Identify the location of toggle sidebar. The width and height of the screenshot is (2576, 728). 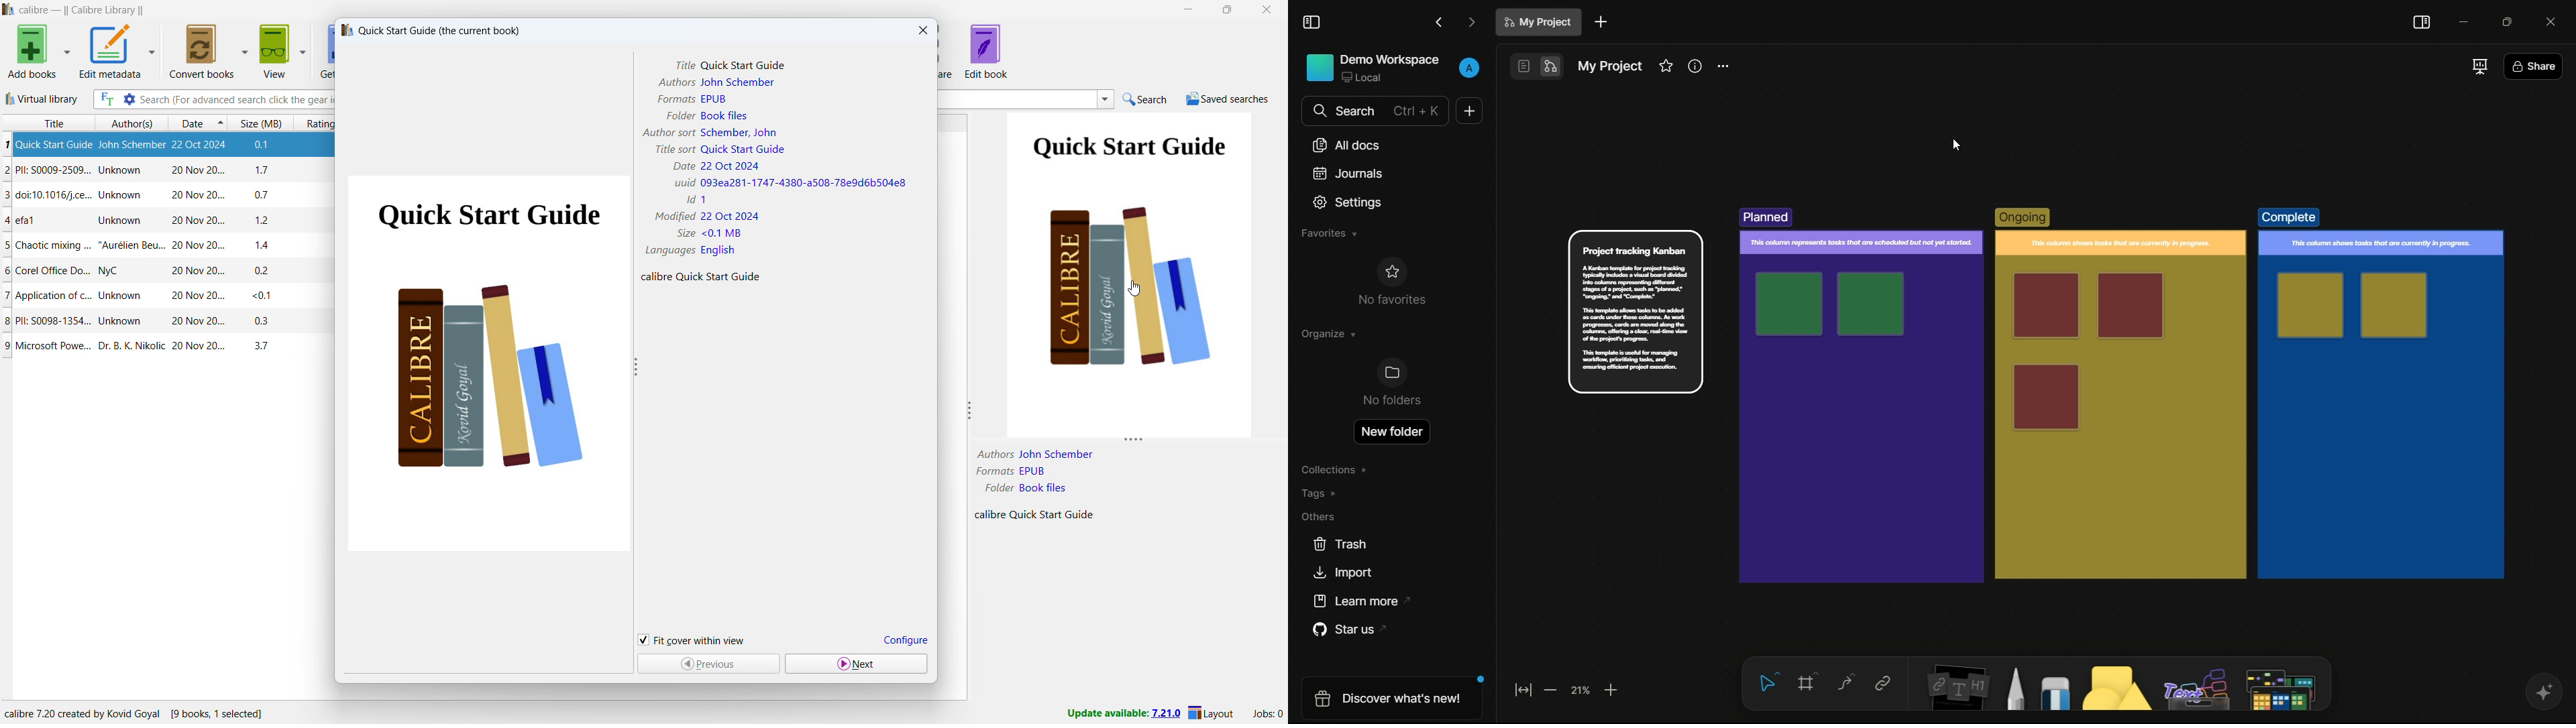
(1312, 23).